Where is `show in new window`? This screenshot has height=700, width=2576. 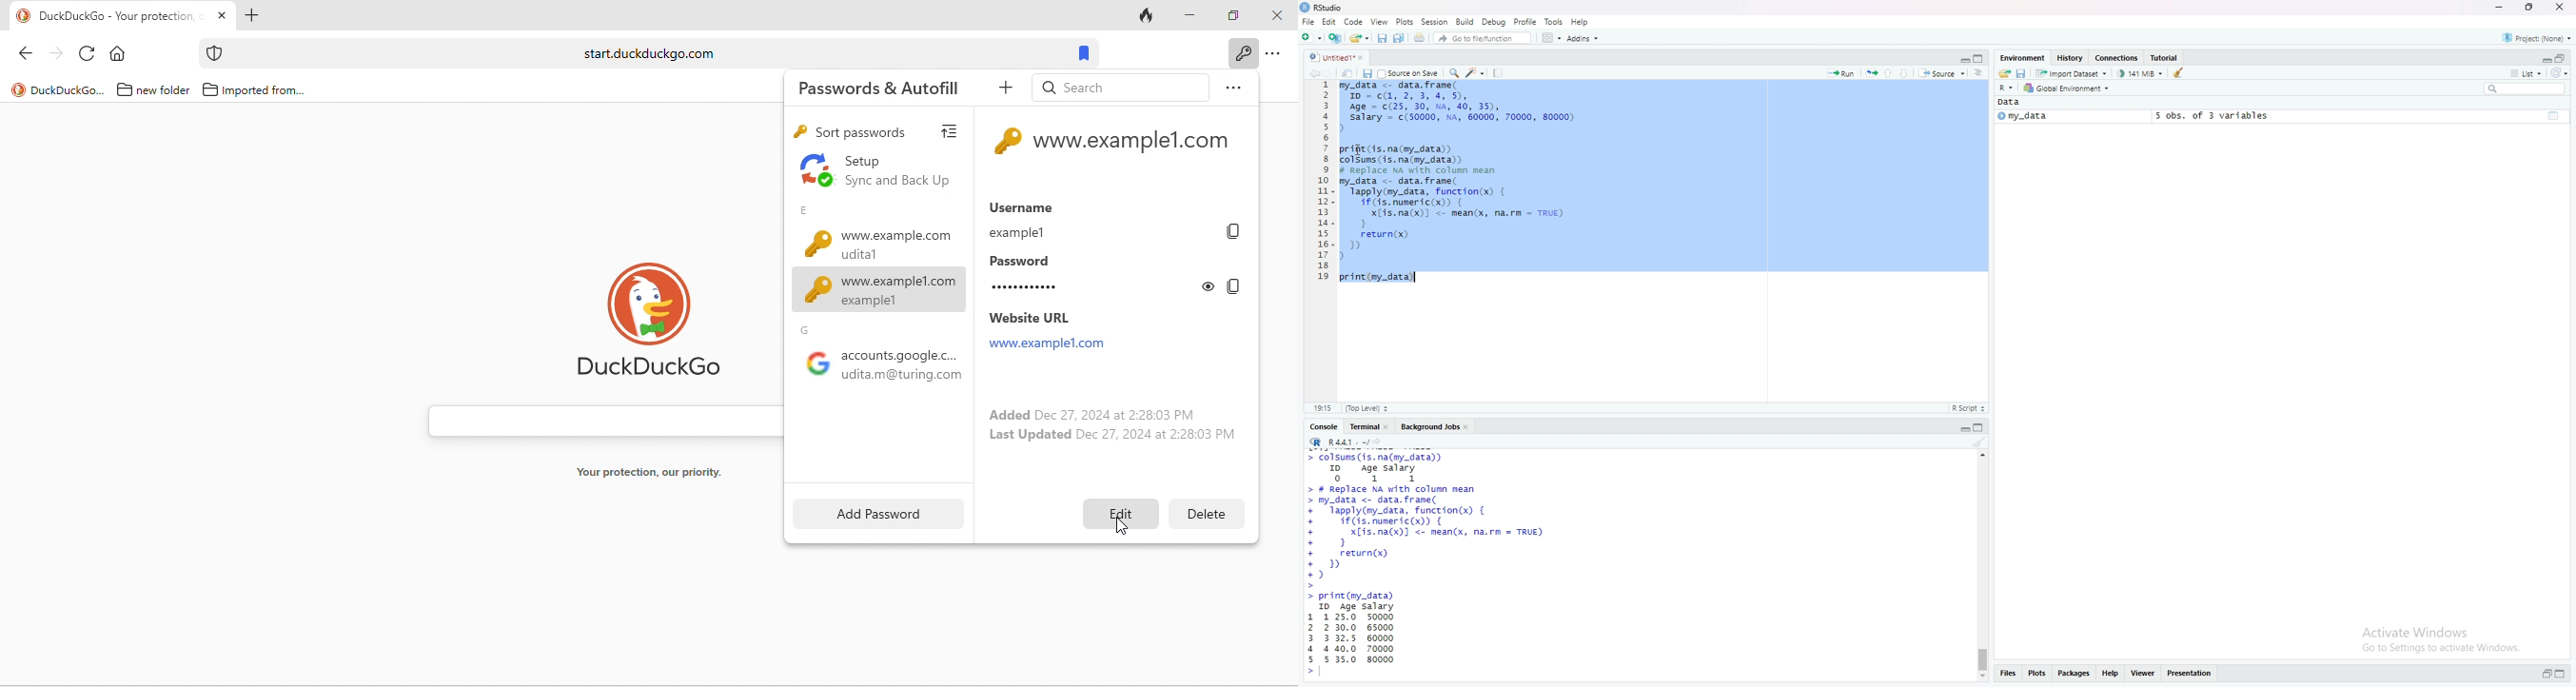 show in new window is located at coordinates (1347, 74).